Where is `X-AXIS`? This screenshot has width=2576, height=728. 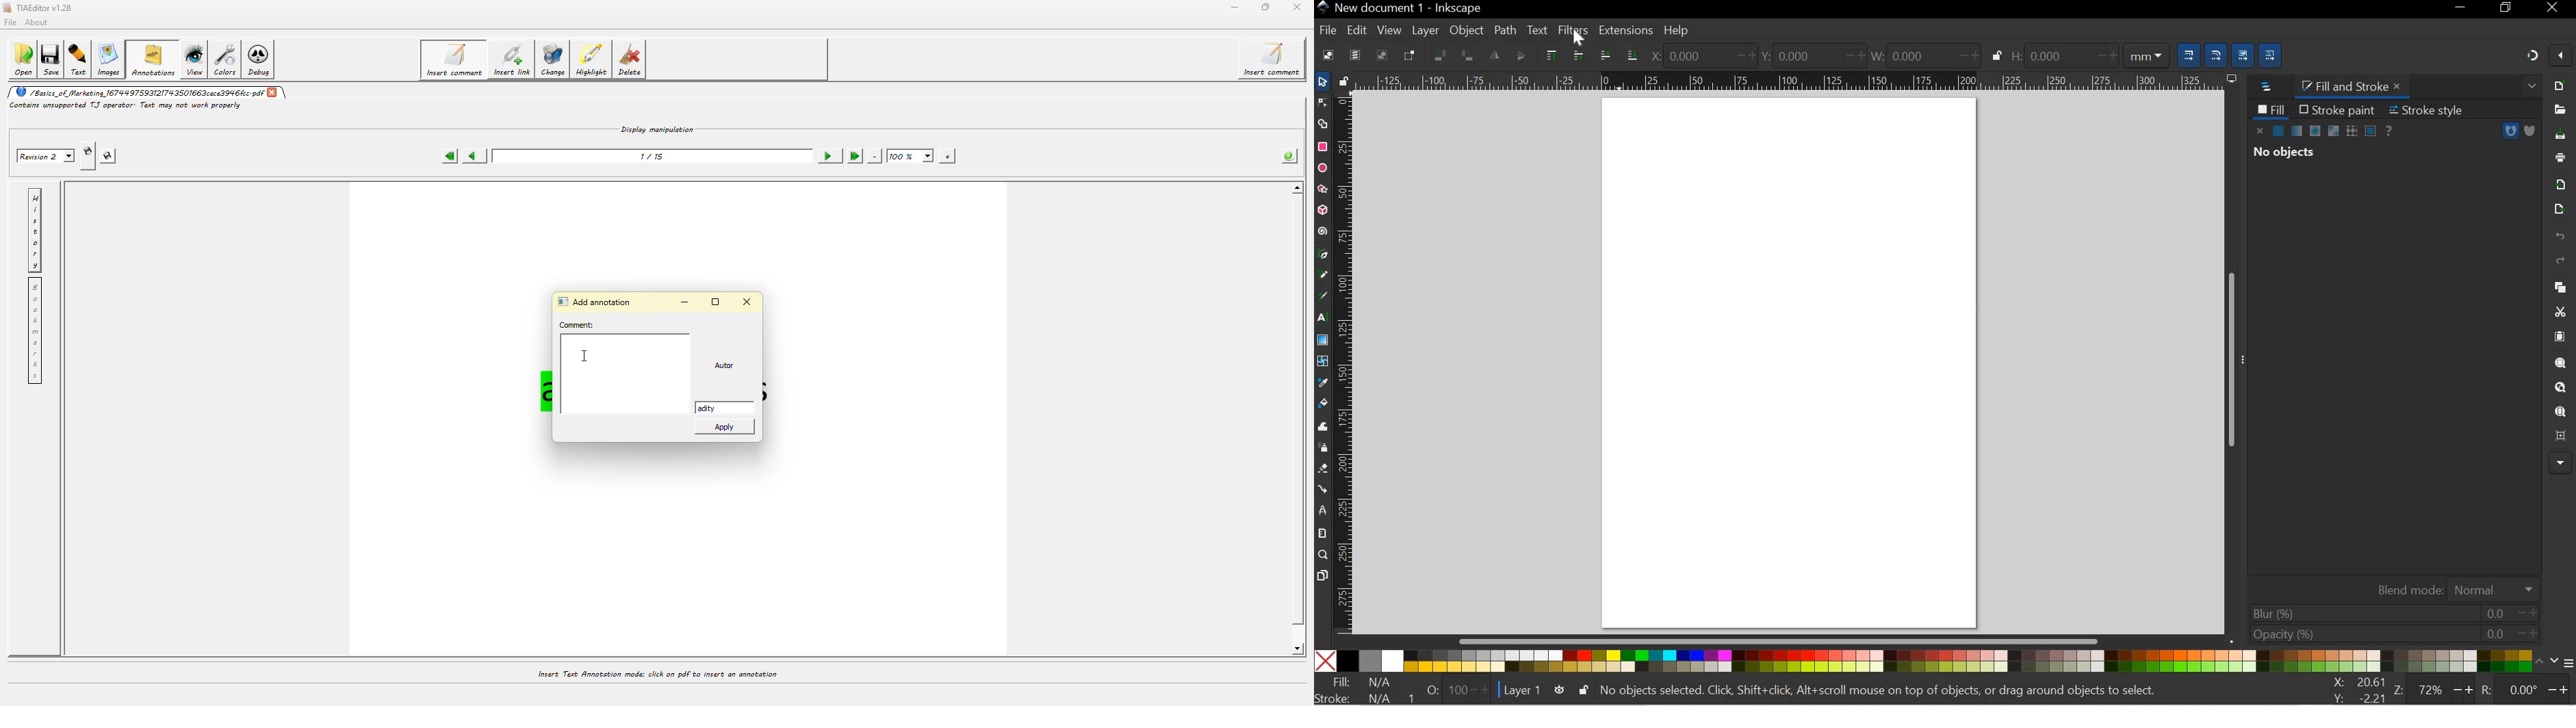
X-AXIS is located at coordinates (1701, 55).